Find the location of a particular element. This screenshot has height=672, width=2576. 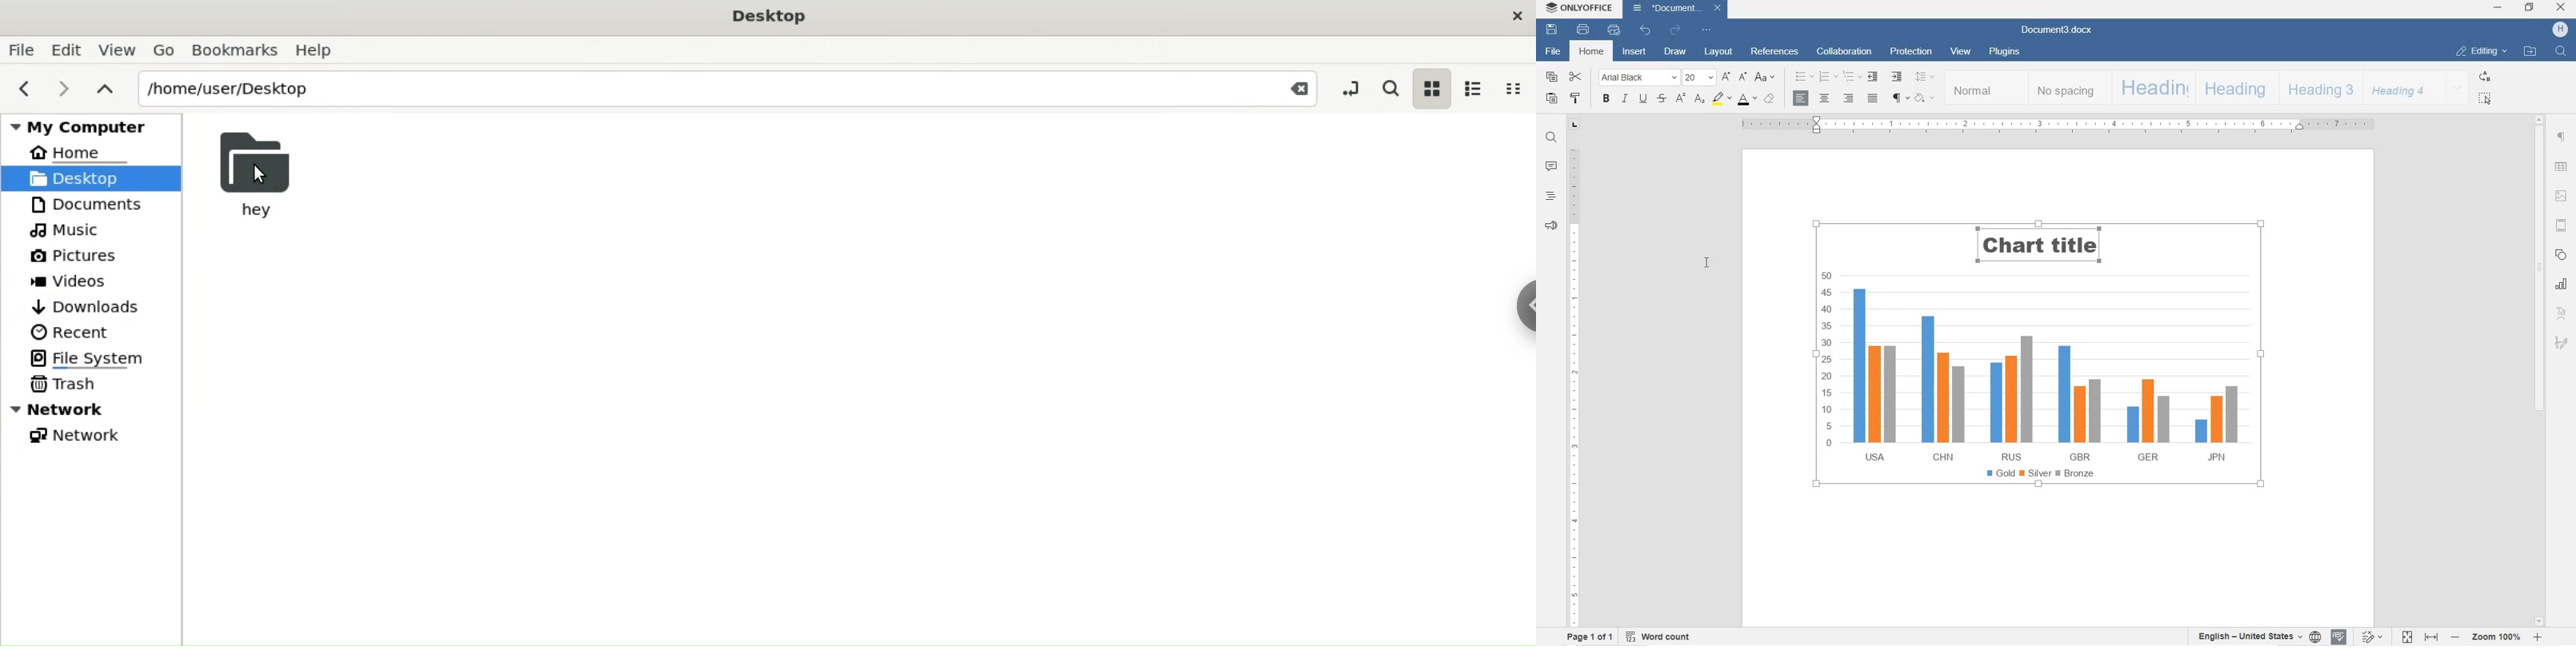

HEADING 4 is located at coordinates (2400, 87).